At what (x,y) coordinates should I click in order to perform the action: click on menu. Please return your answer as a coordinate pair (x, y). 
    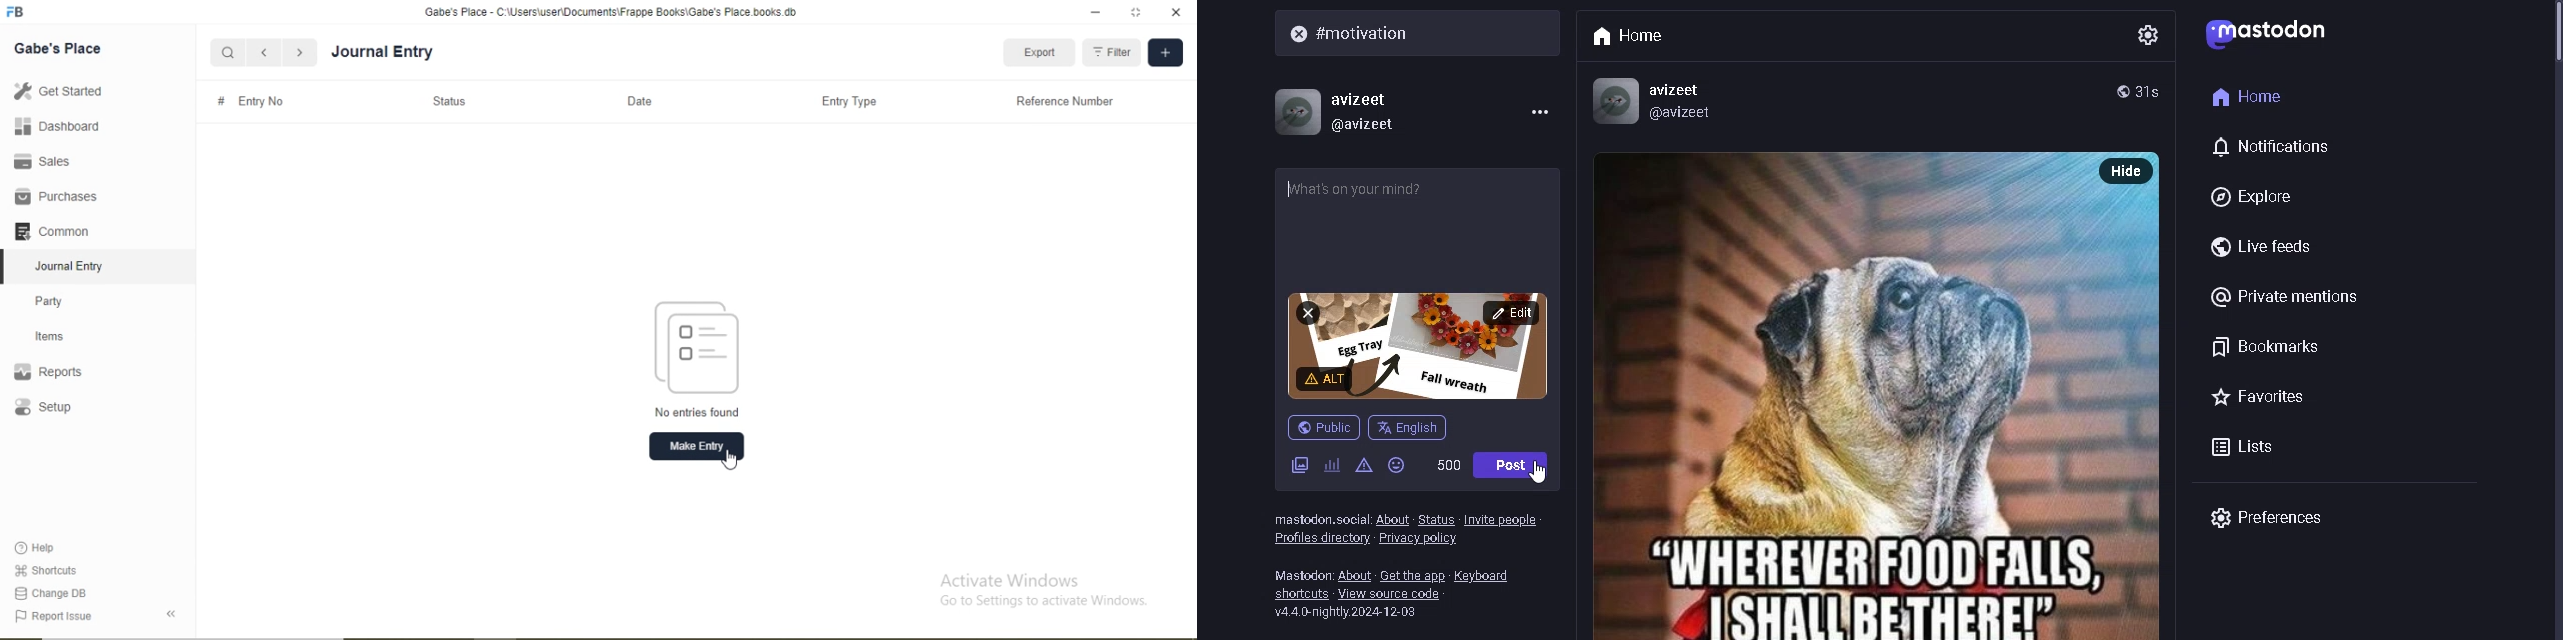
    Looking at the image, I should click on (1535, 111).